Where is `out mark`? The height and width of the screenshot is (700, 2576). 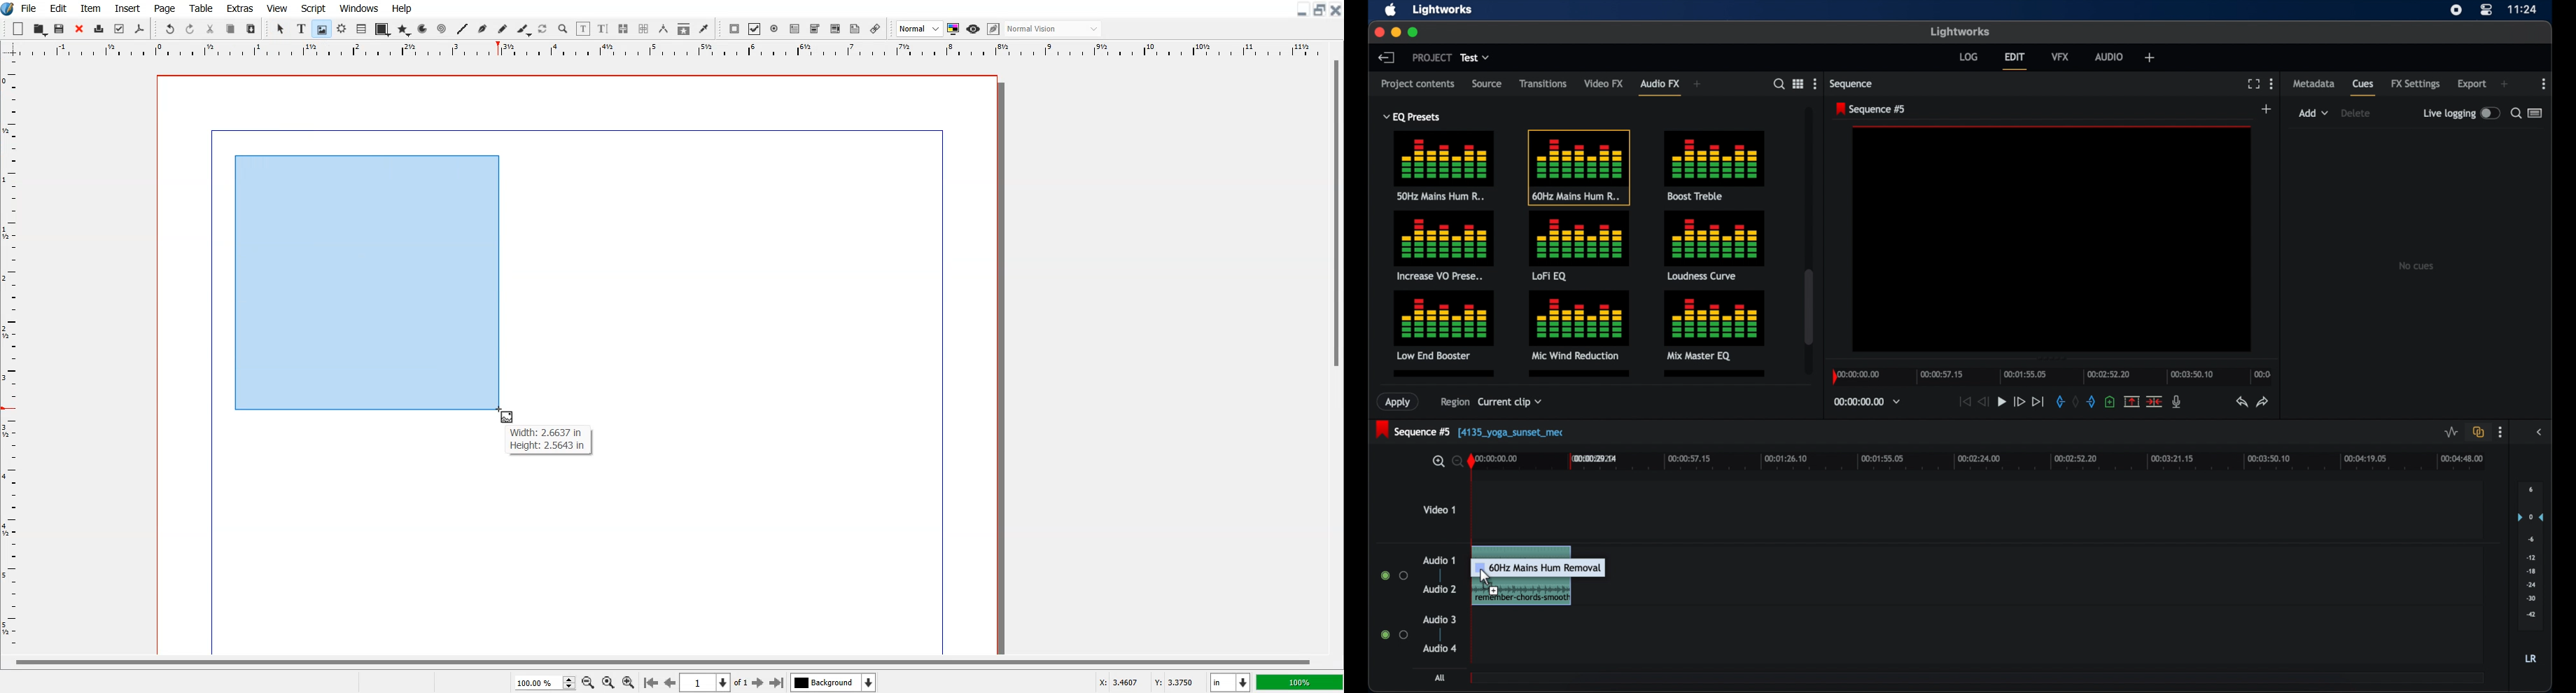
out mark is located at coordinates (2091, 402).